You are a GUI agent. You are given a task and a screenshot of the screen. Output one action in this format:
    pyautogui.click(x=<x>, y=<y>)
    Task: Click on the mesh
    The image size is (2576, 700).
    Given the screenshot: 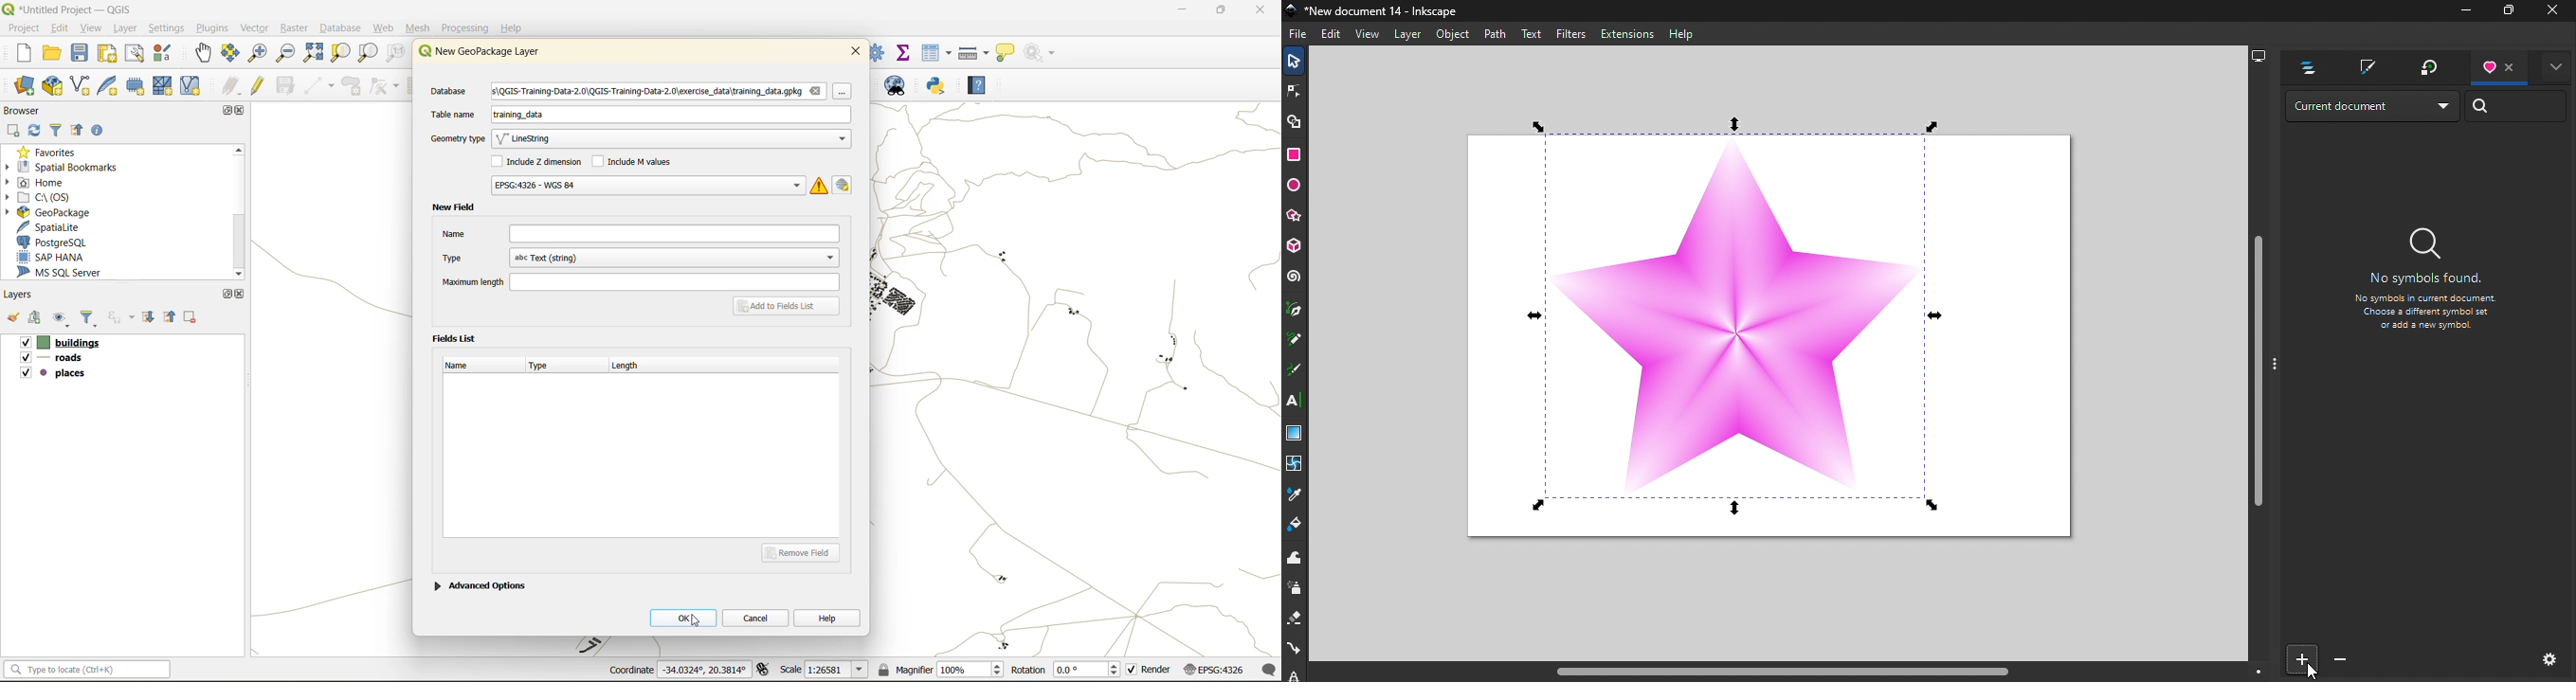 What is the action you would take?
    pyautogui.click(x=164, y=85)
    